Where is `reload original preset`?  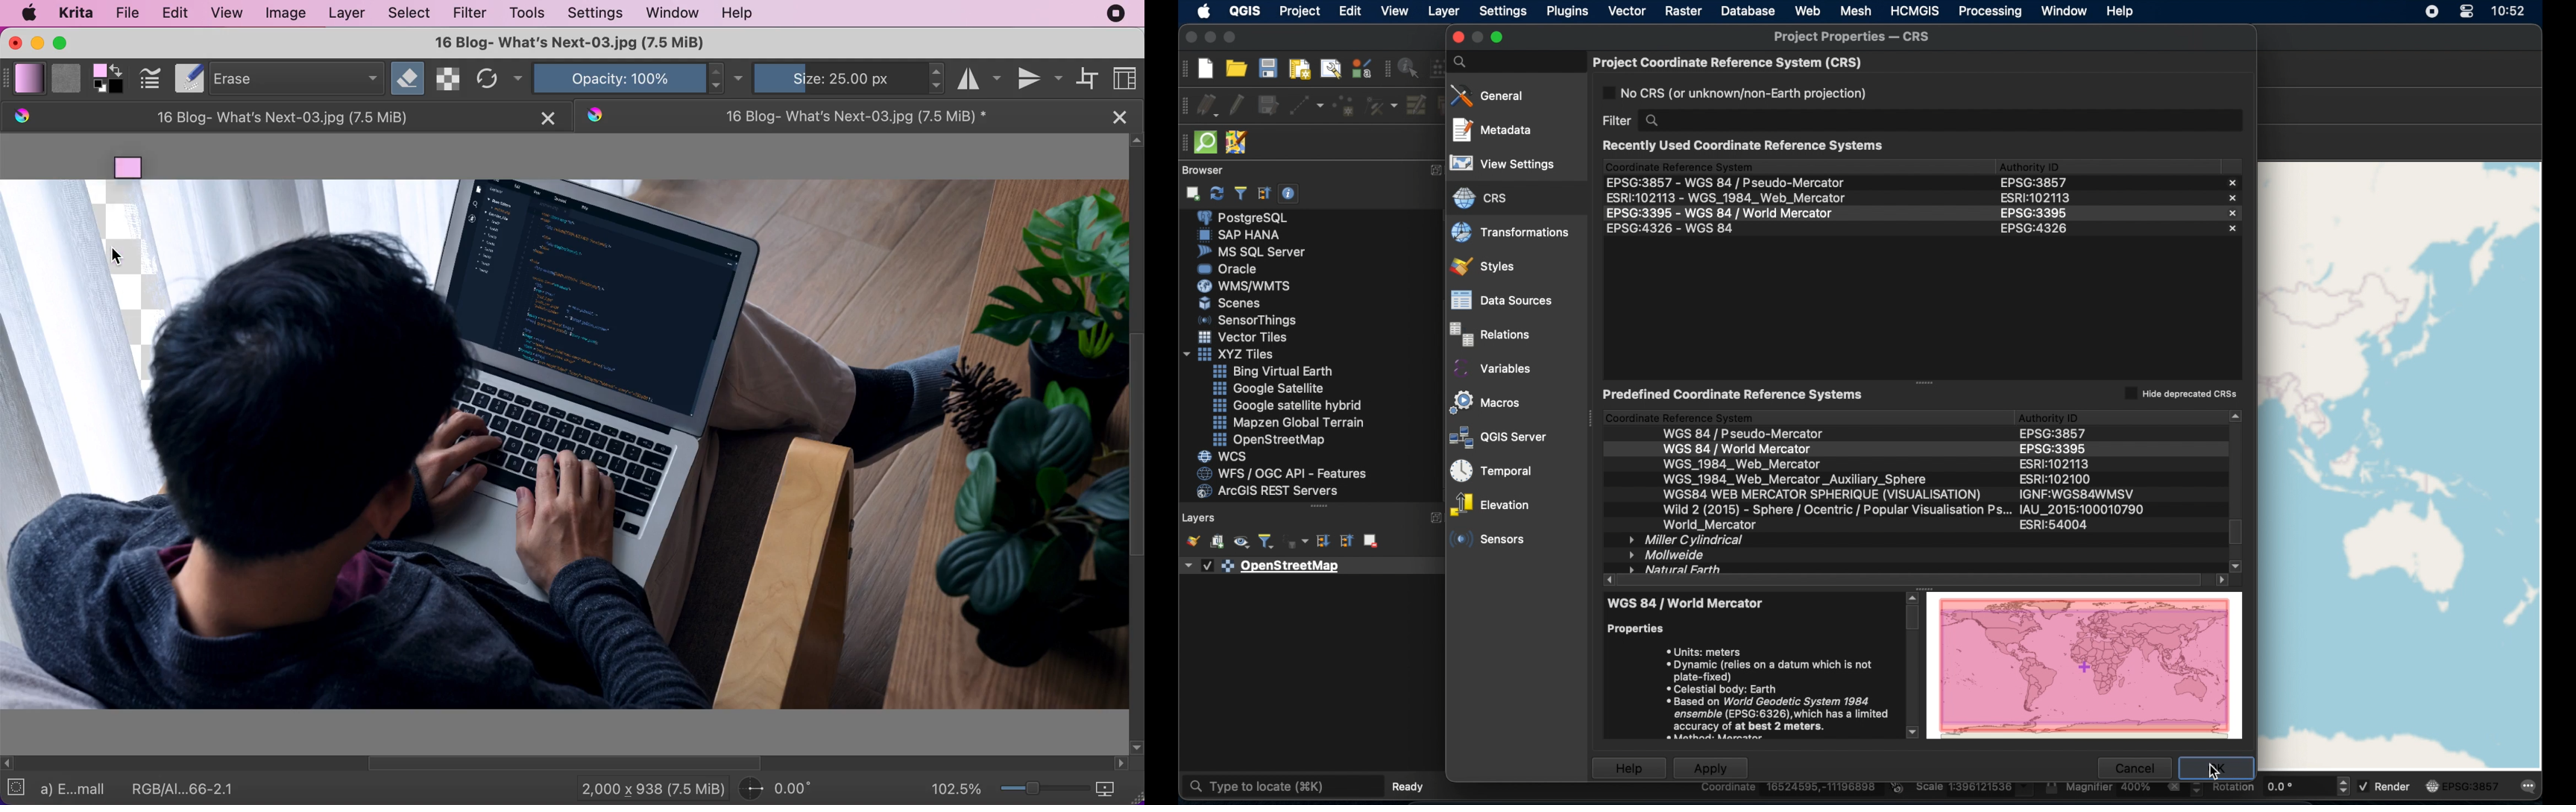
reload original preset is located at coordinates (485, 79).